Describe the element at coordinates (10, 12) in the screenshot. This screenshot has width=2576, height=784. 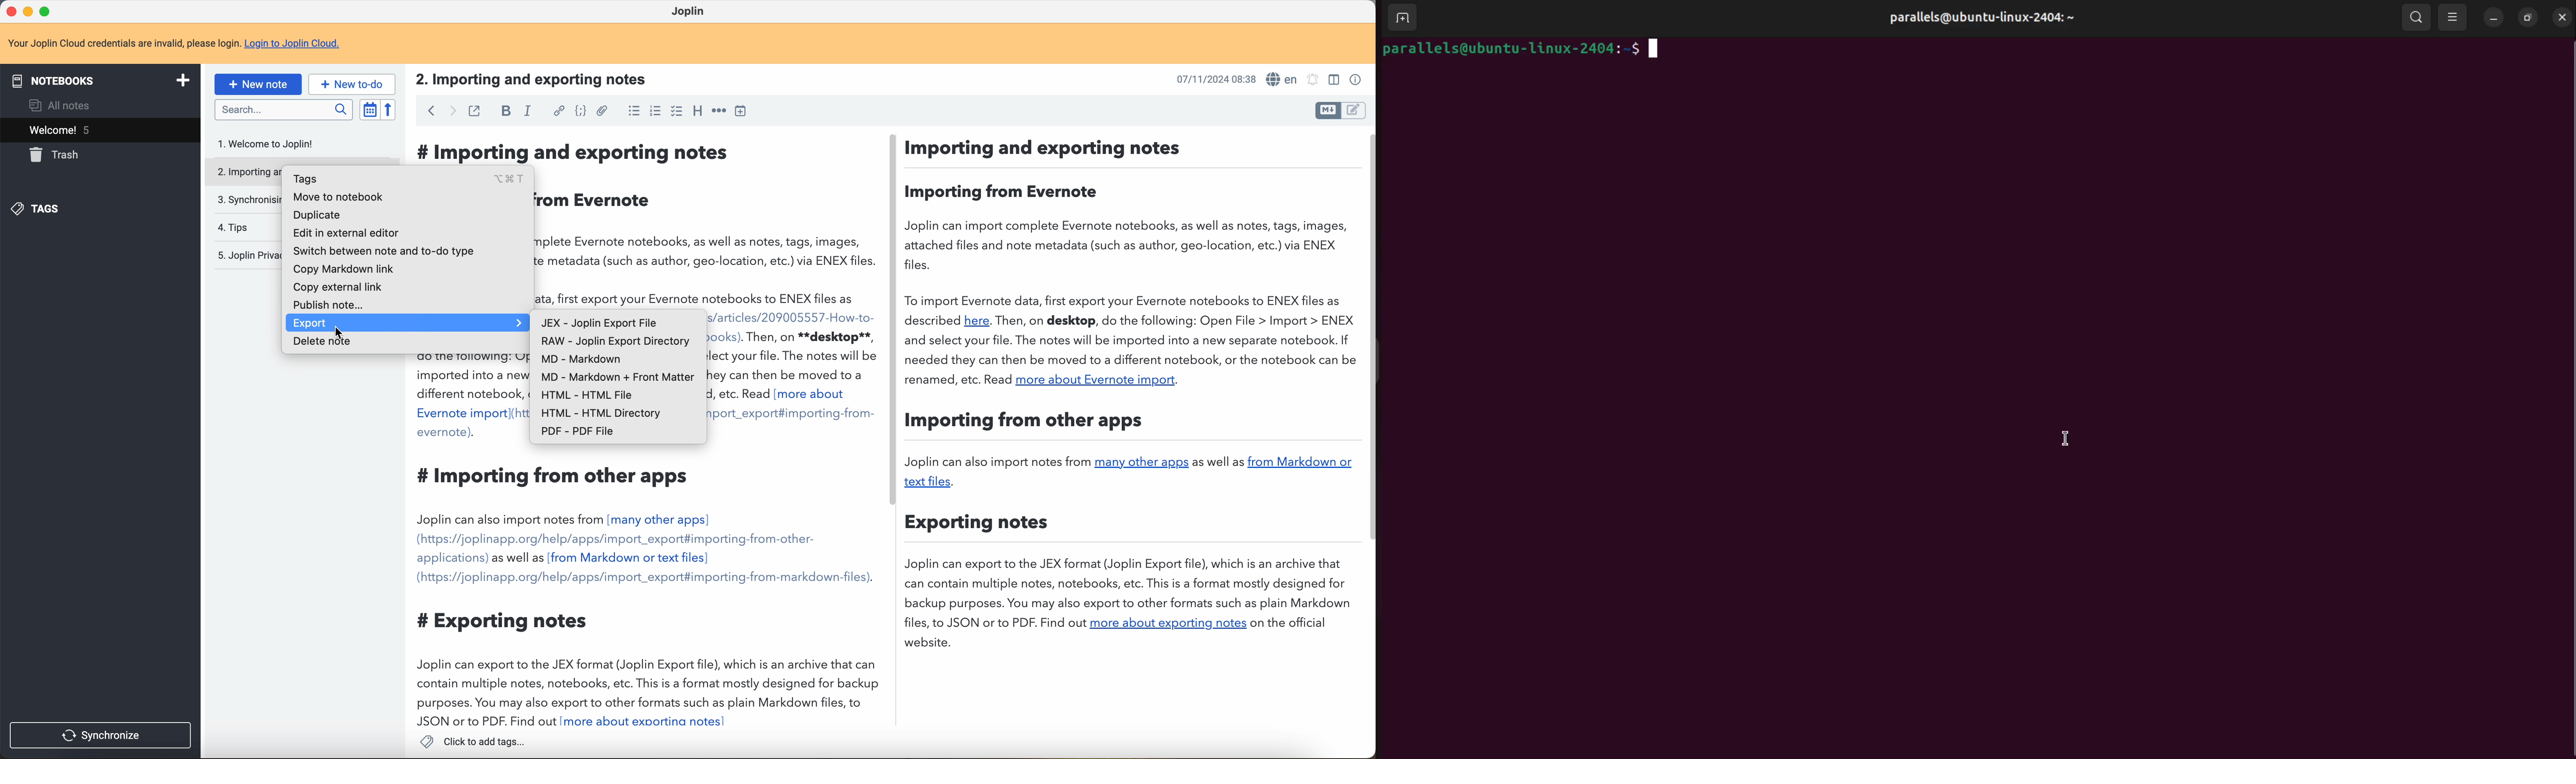
I see `close Joplin` at that location.